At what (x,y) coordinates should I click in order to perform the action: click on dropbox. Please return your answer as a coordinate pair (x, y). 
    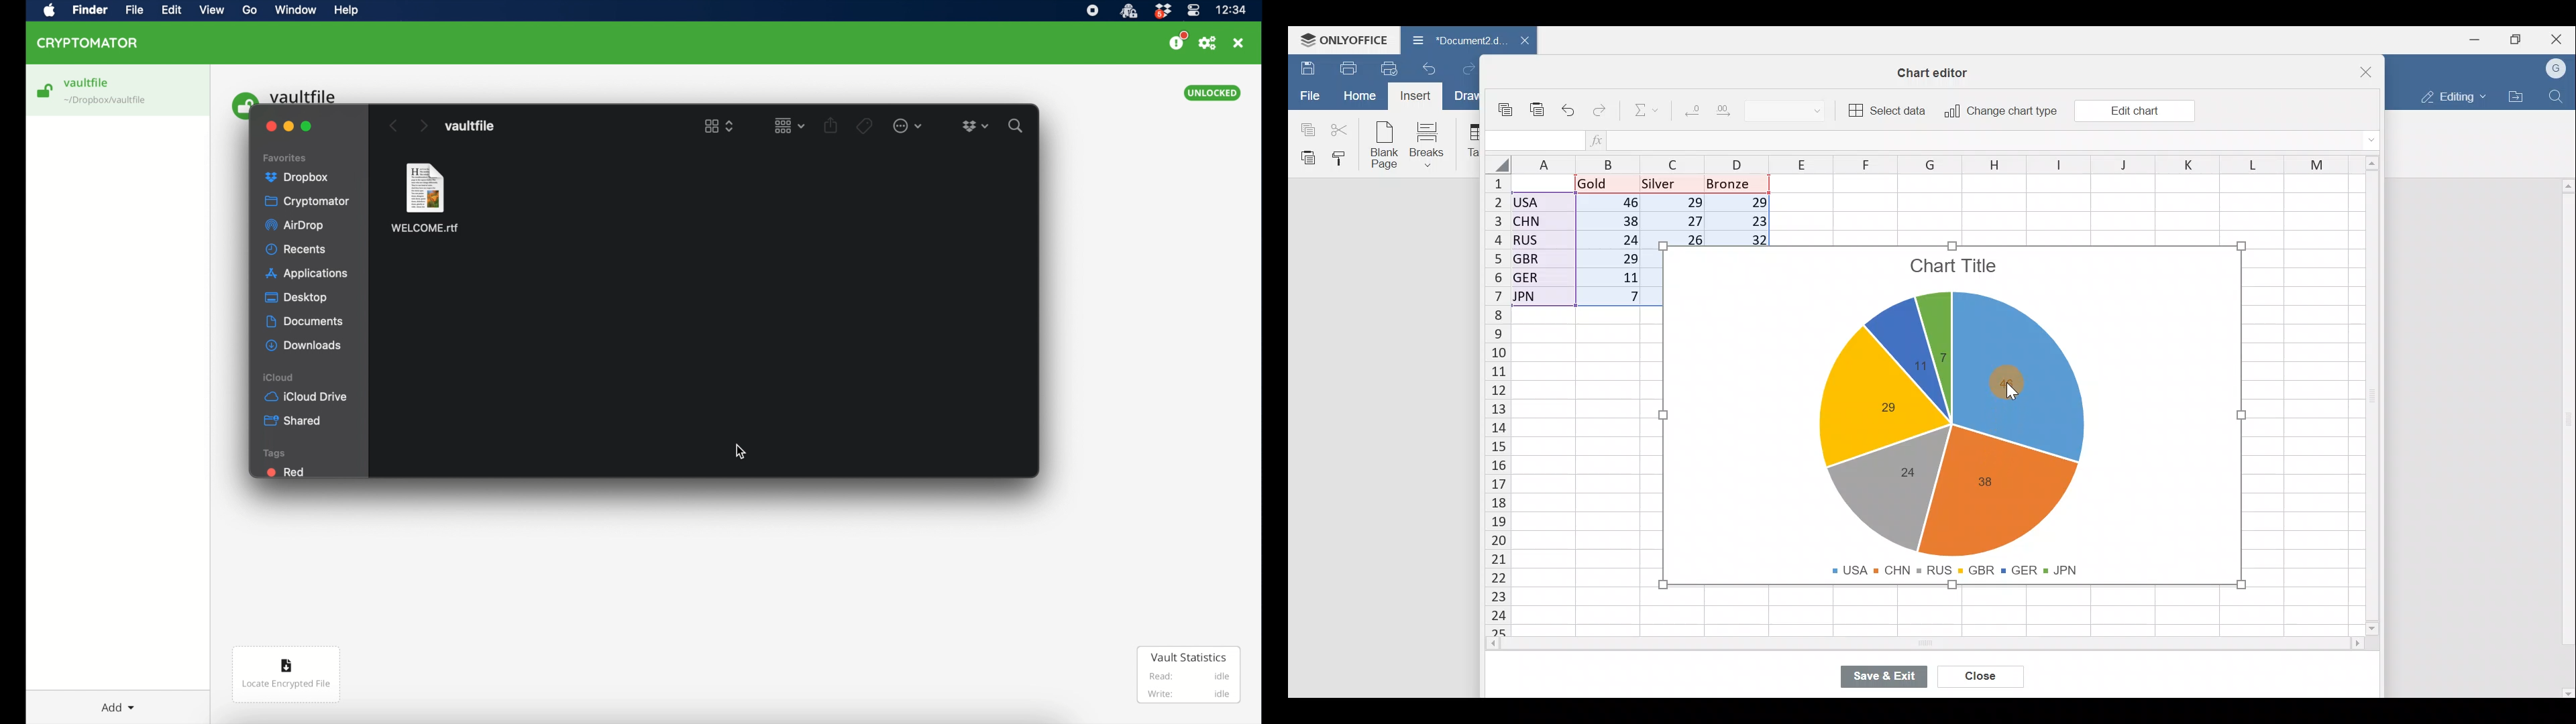
    Looking at the image, I should click on (298, 178).